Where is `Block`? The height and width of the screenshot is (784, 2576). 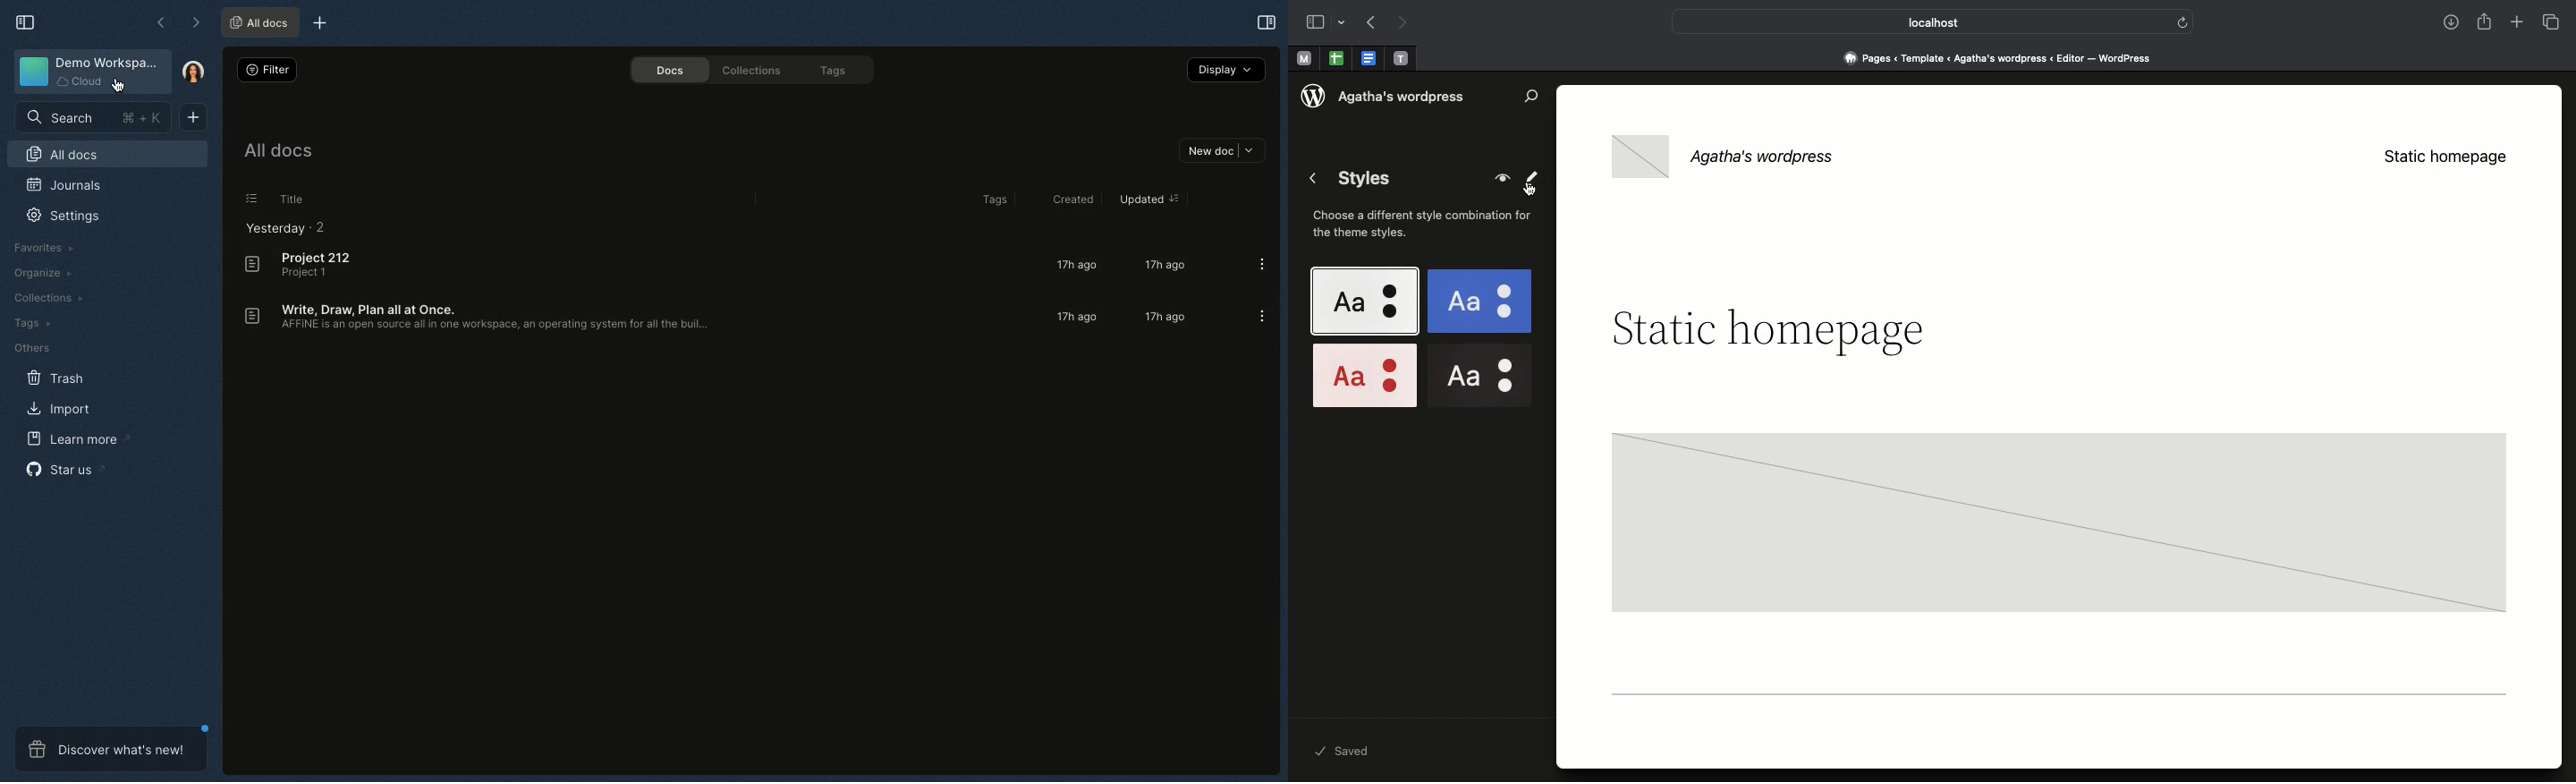 Block is located at coordinates (2053, 531).